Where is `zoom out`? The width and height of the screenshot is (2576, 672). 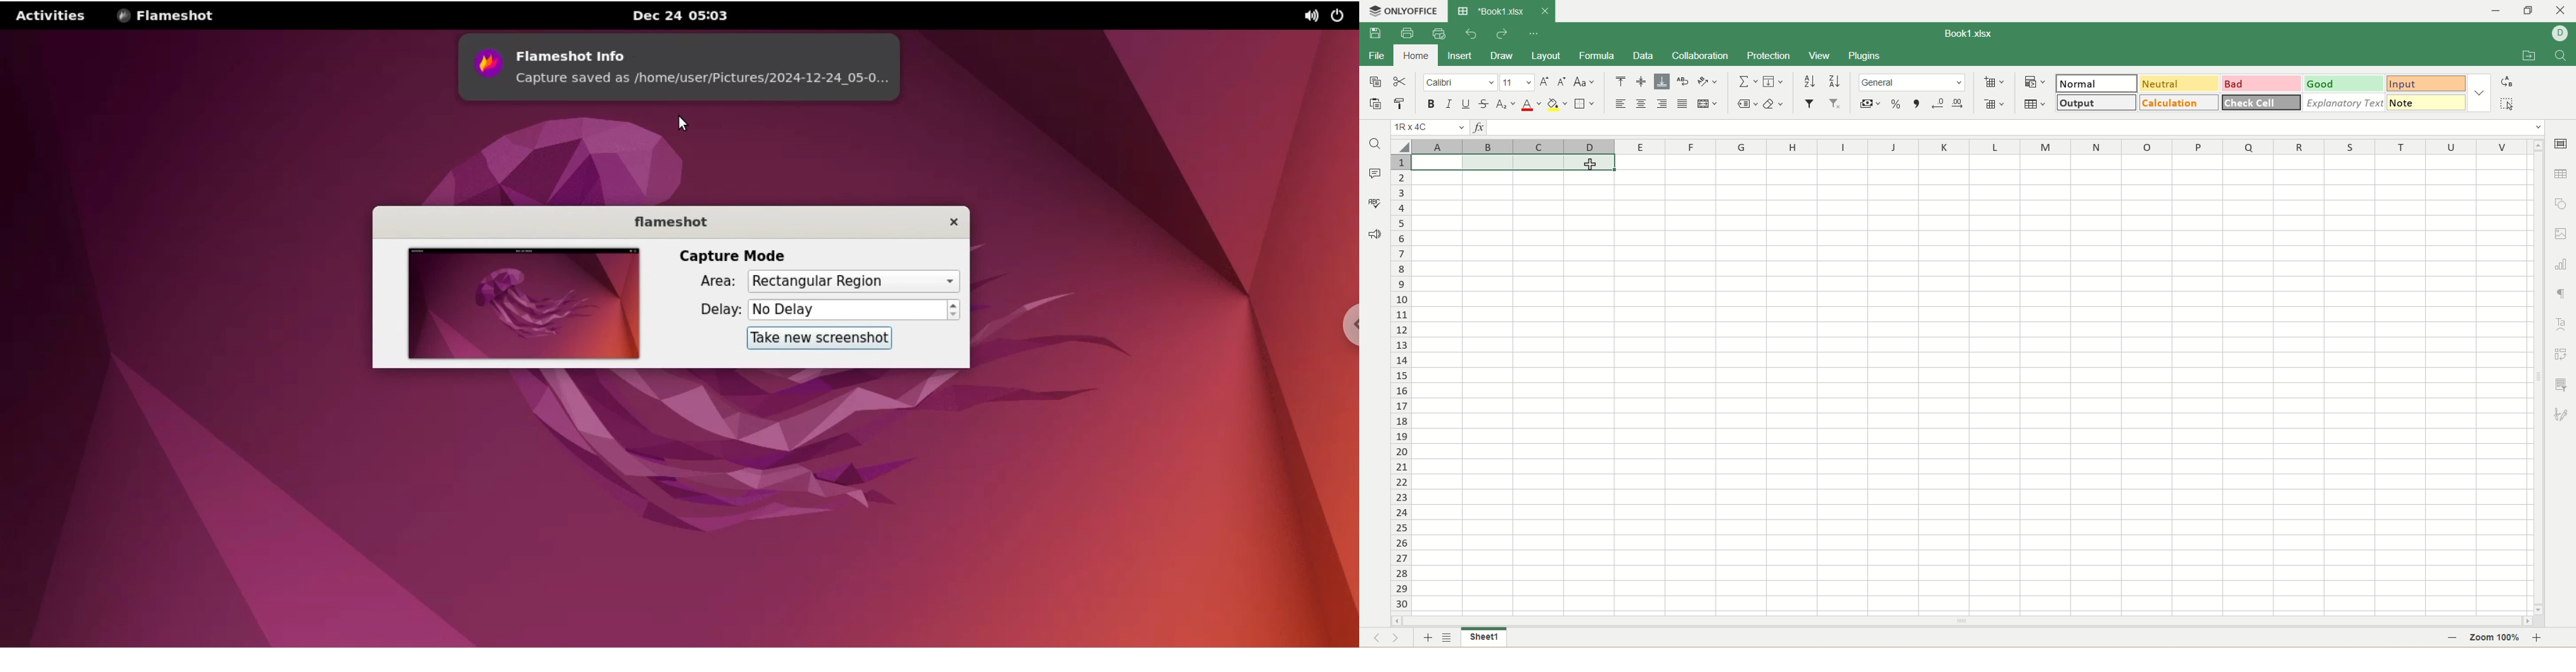 zoom out is located at coordinates (2452, 638).